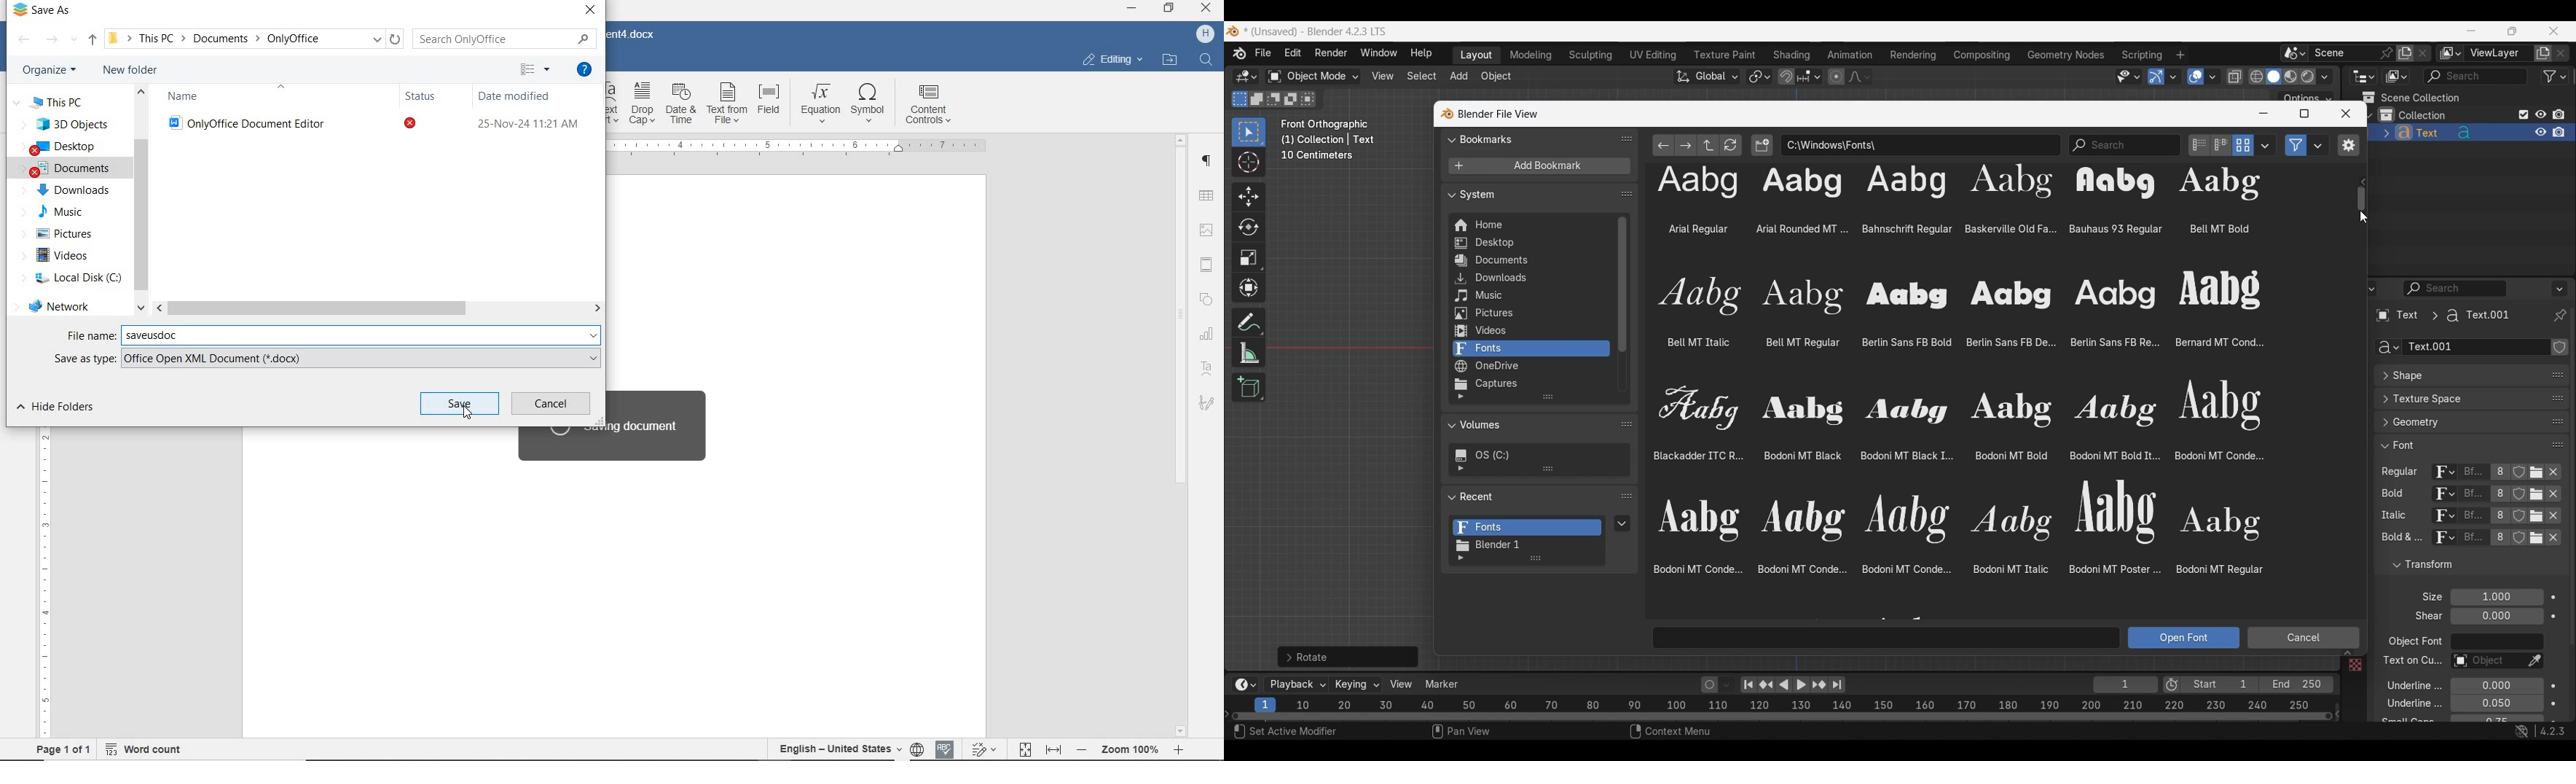  I want to click on Blender 1 folder, so click(1525, 545).